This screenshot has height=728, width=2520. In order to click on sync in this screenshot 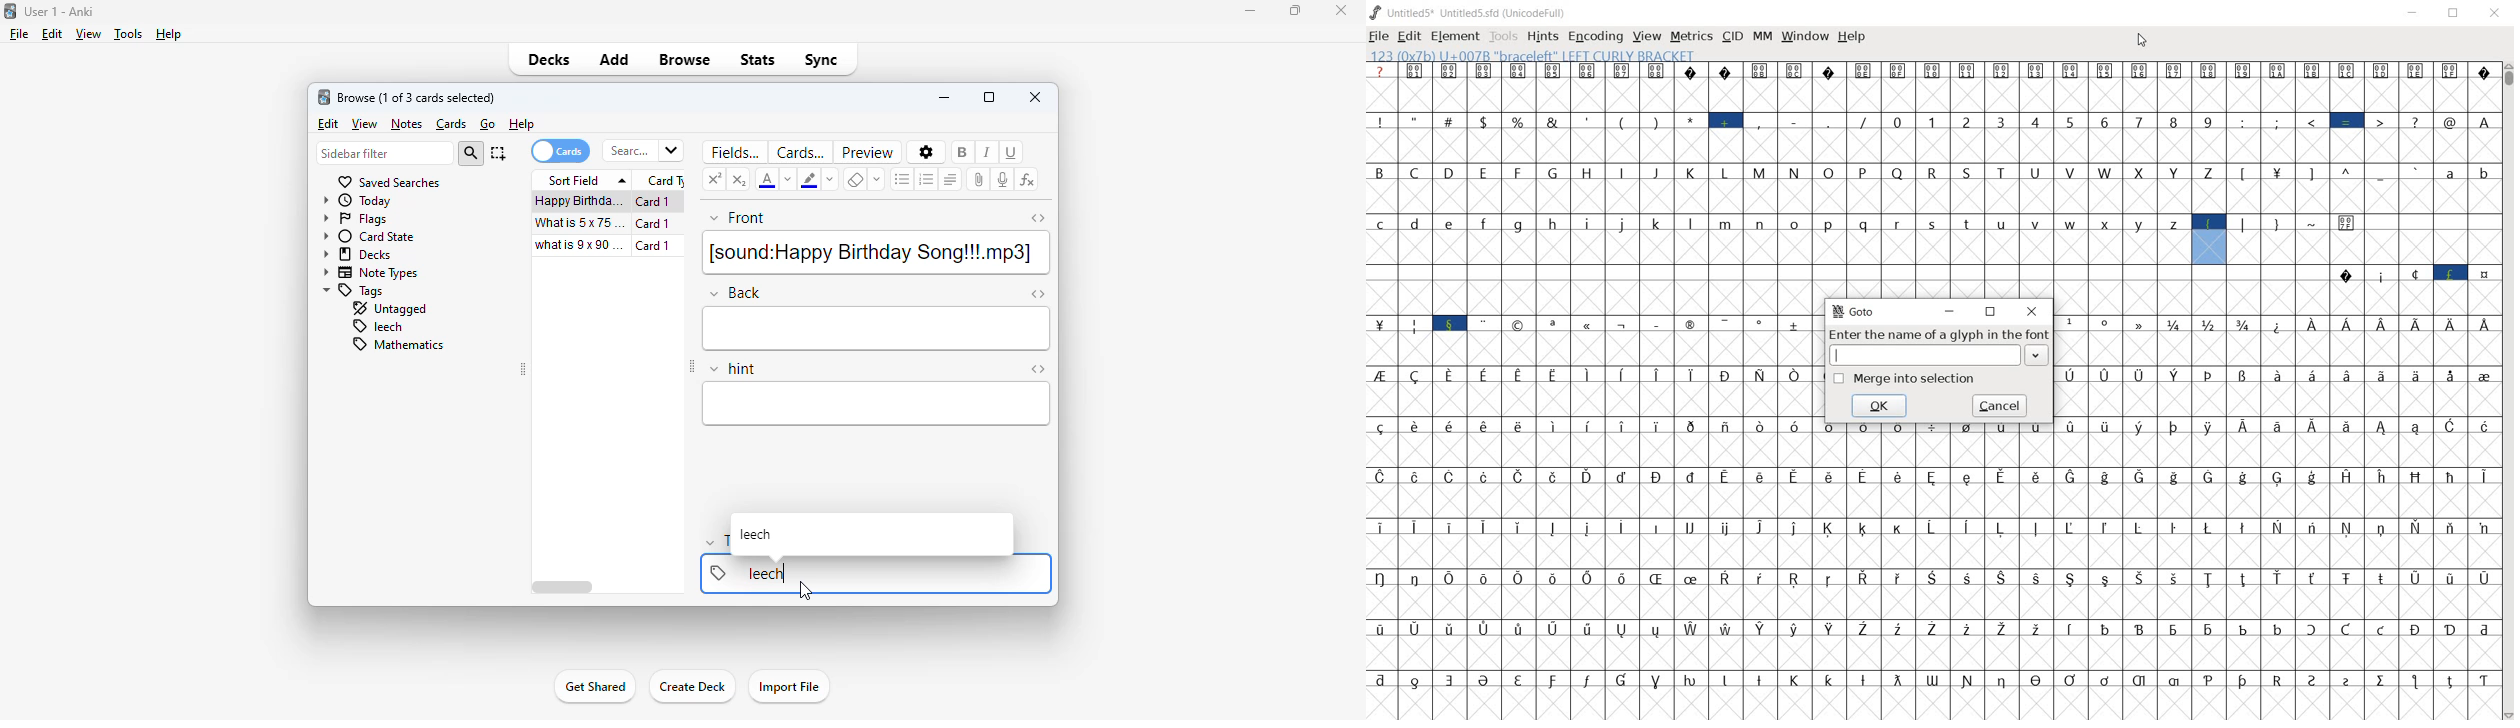, I will do `click(821, 59)`.